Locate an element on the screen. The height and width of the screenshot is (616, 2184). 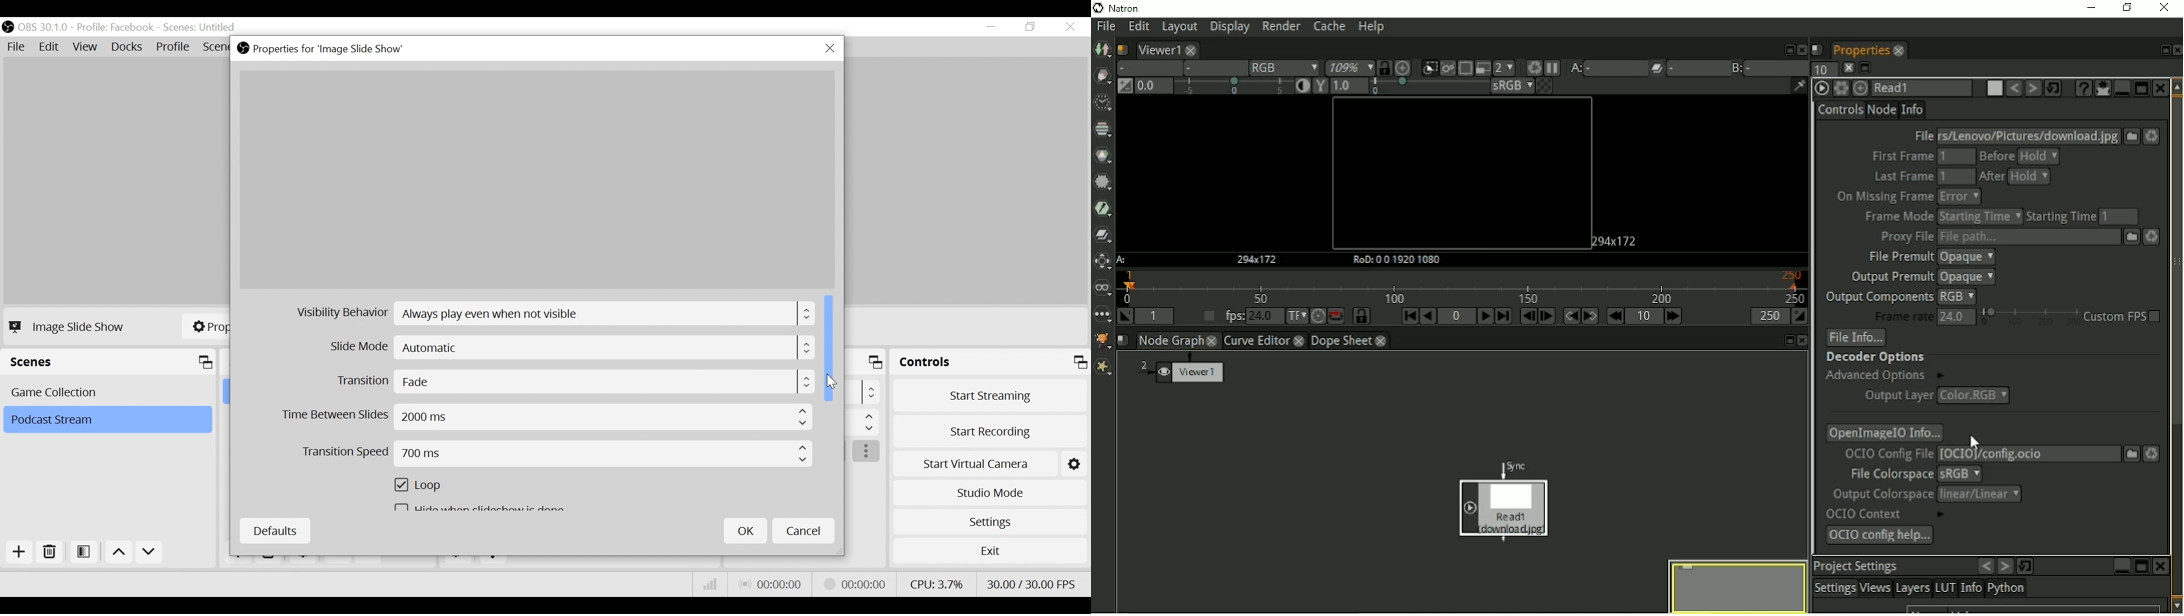
Scene is located at coordinates (201, 28).